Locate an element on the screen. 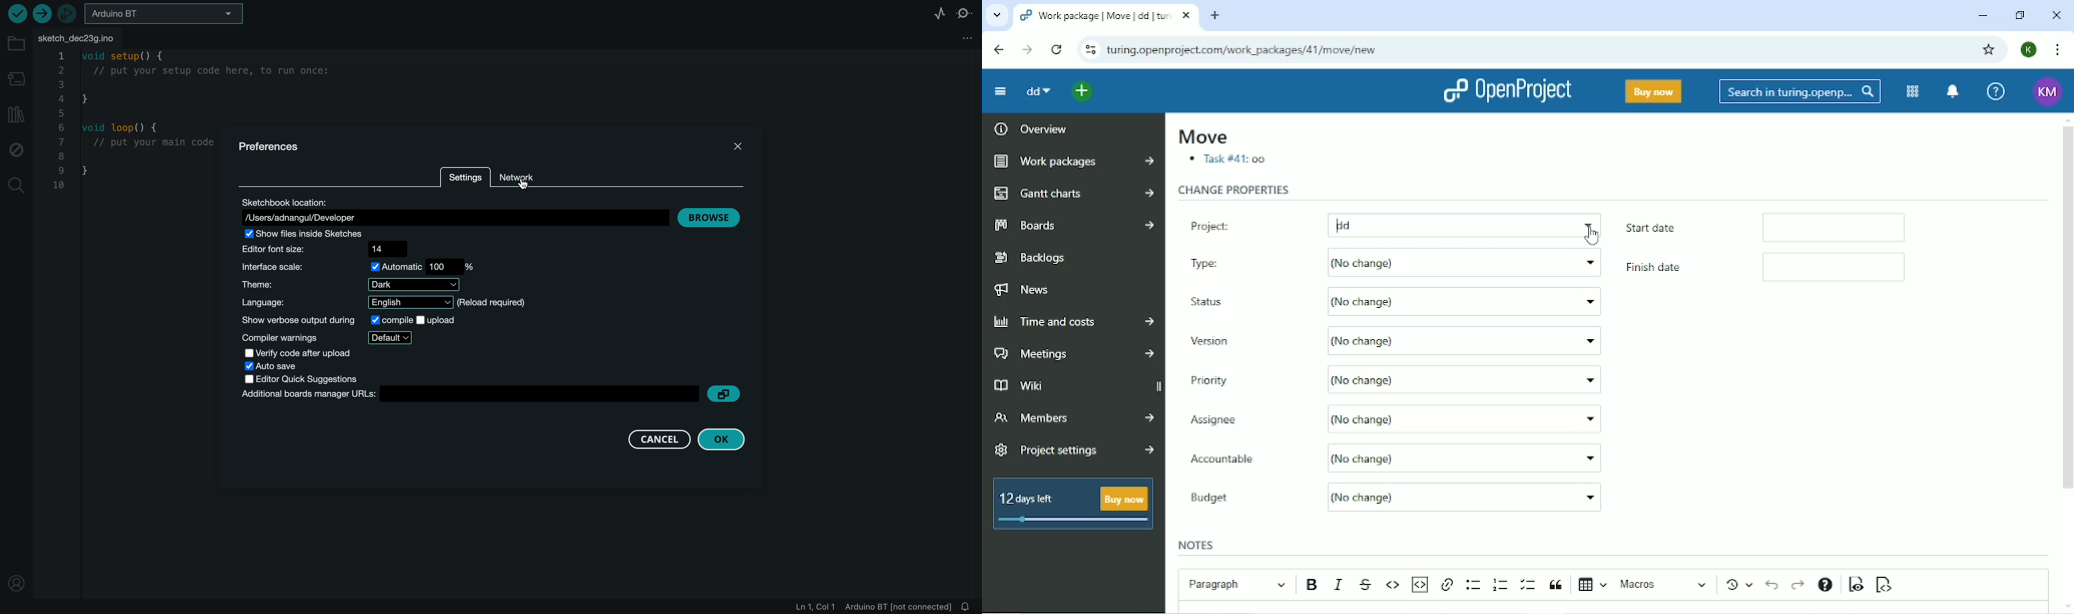 Image resolution: width=2100 pixels, height=616 pixels. Numbered list is located at coordinates (1501, 584).